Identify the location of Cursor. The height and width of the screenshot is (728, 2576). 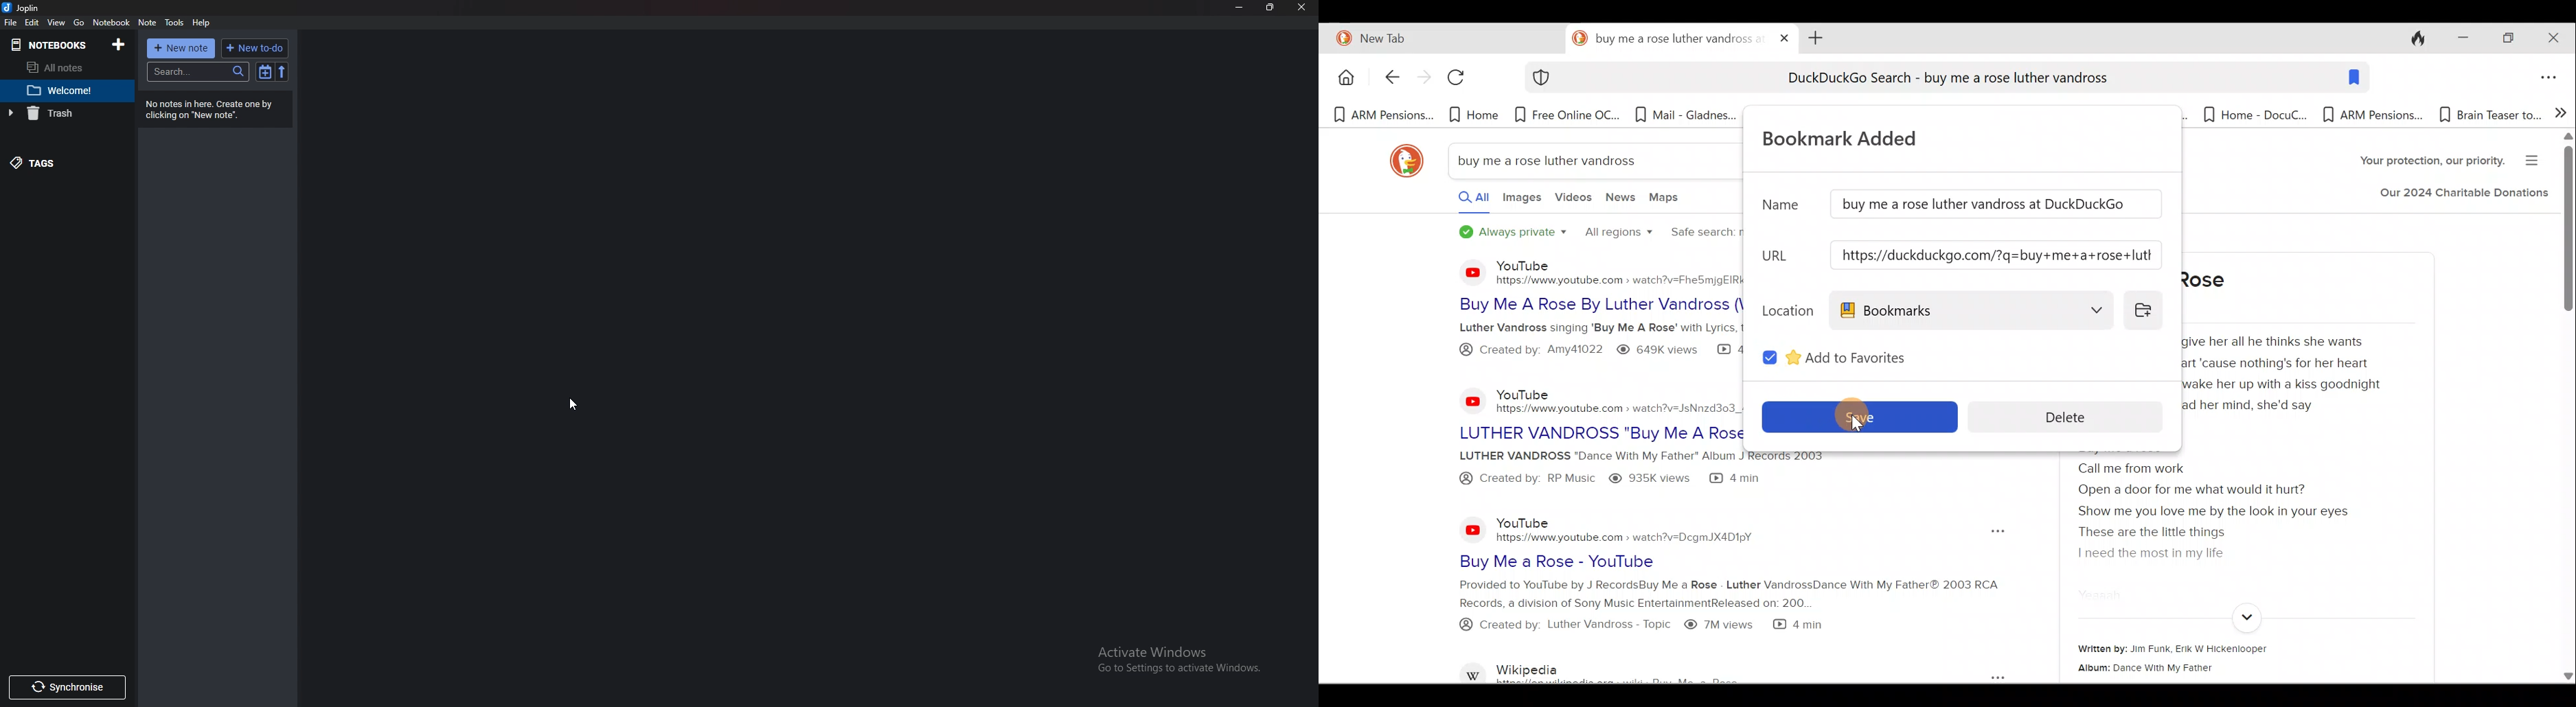
(1854, 415).